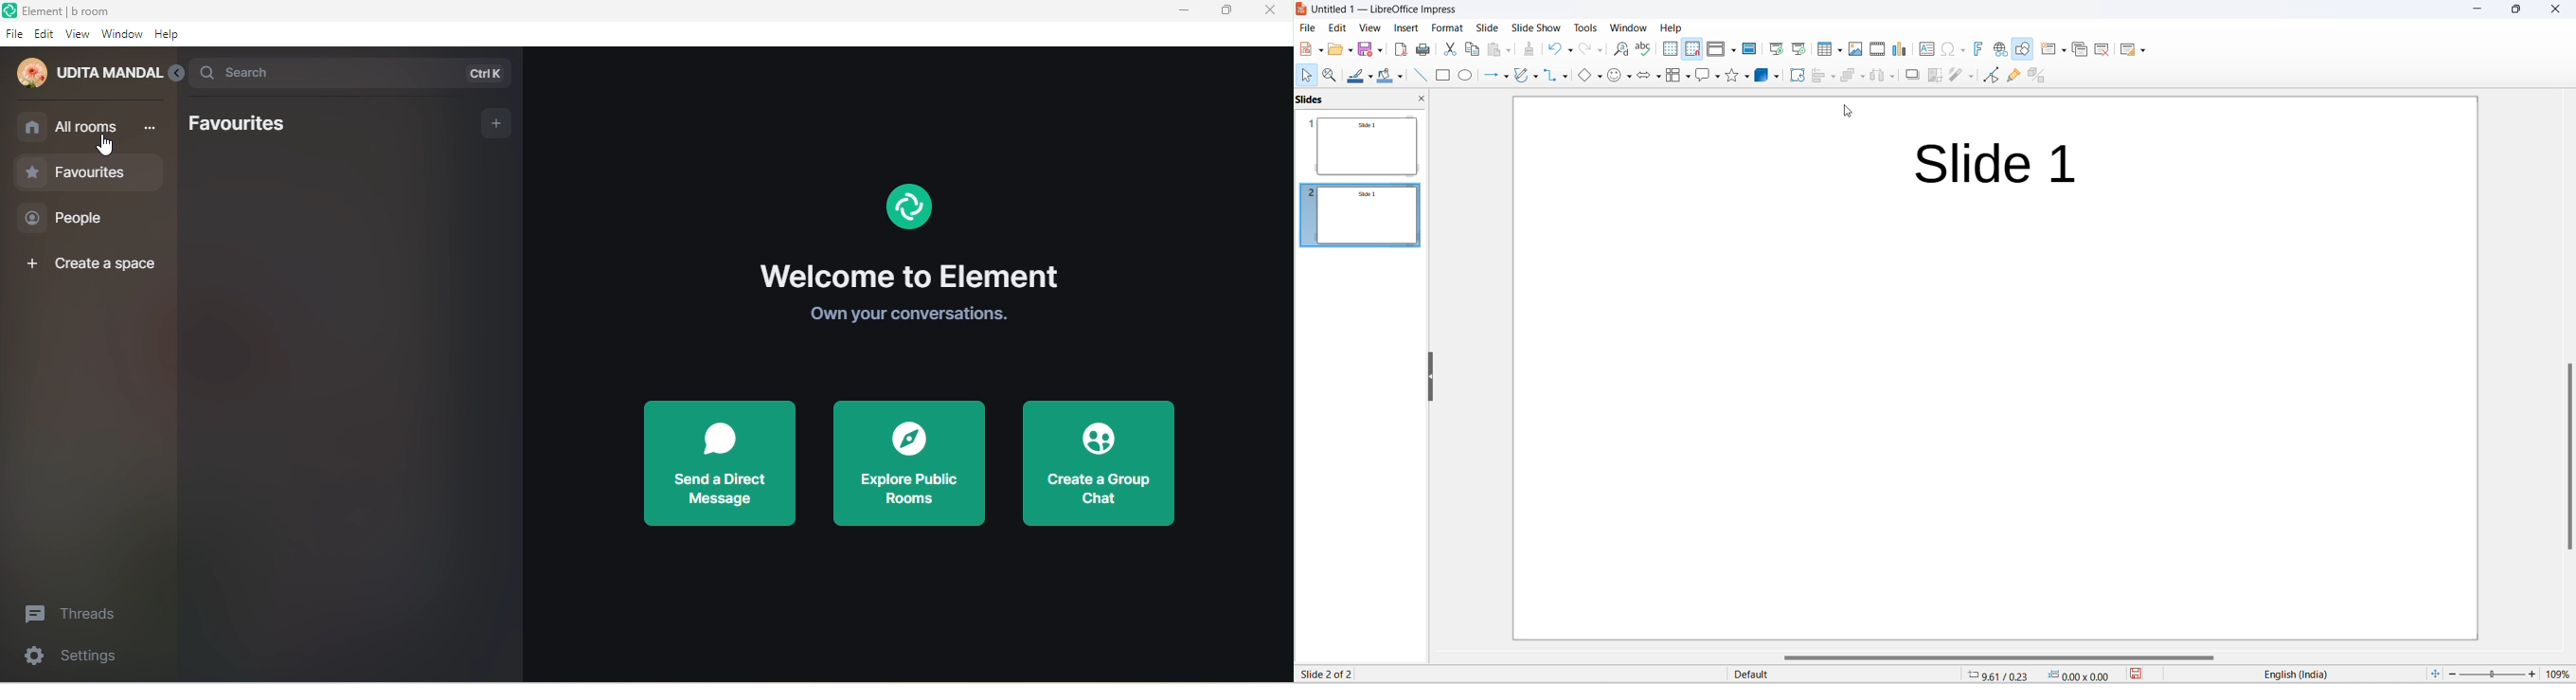 The image size is (2576, 700). I want to click on Basic shapes, so click(1587, 76).